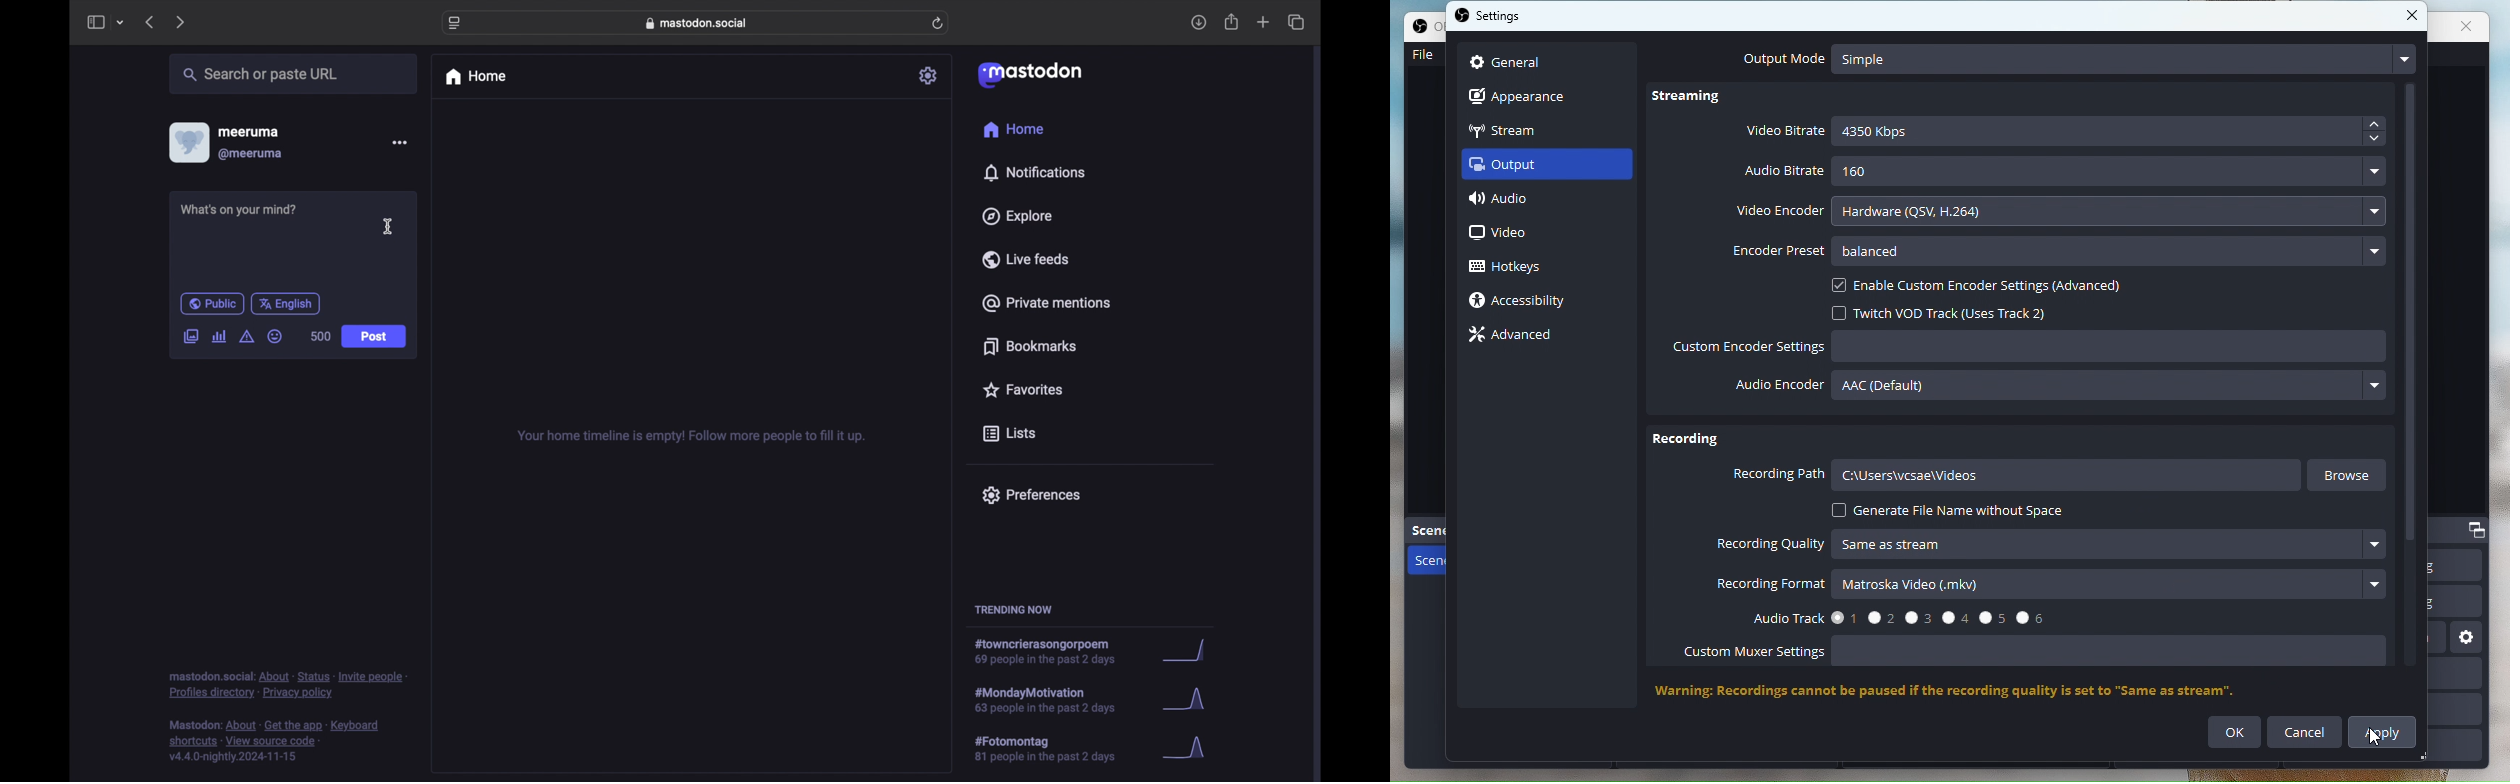  I want to click on settings, so click(930, 75).